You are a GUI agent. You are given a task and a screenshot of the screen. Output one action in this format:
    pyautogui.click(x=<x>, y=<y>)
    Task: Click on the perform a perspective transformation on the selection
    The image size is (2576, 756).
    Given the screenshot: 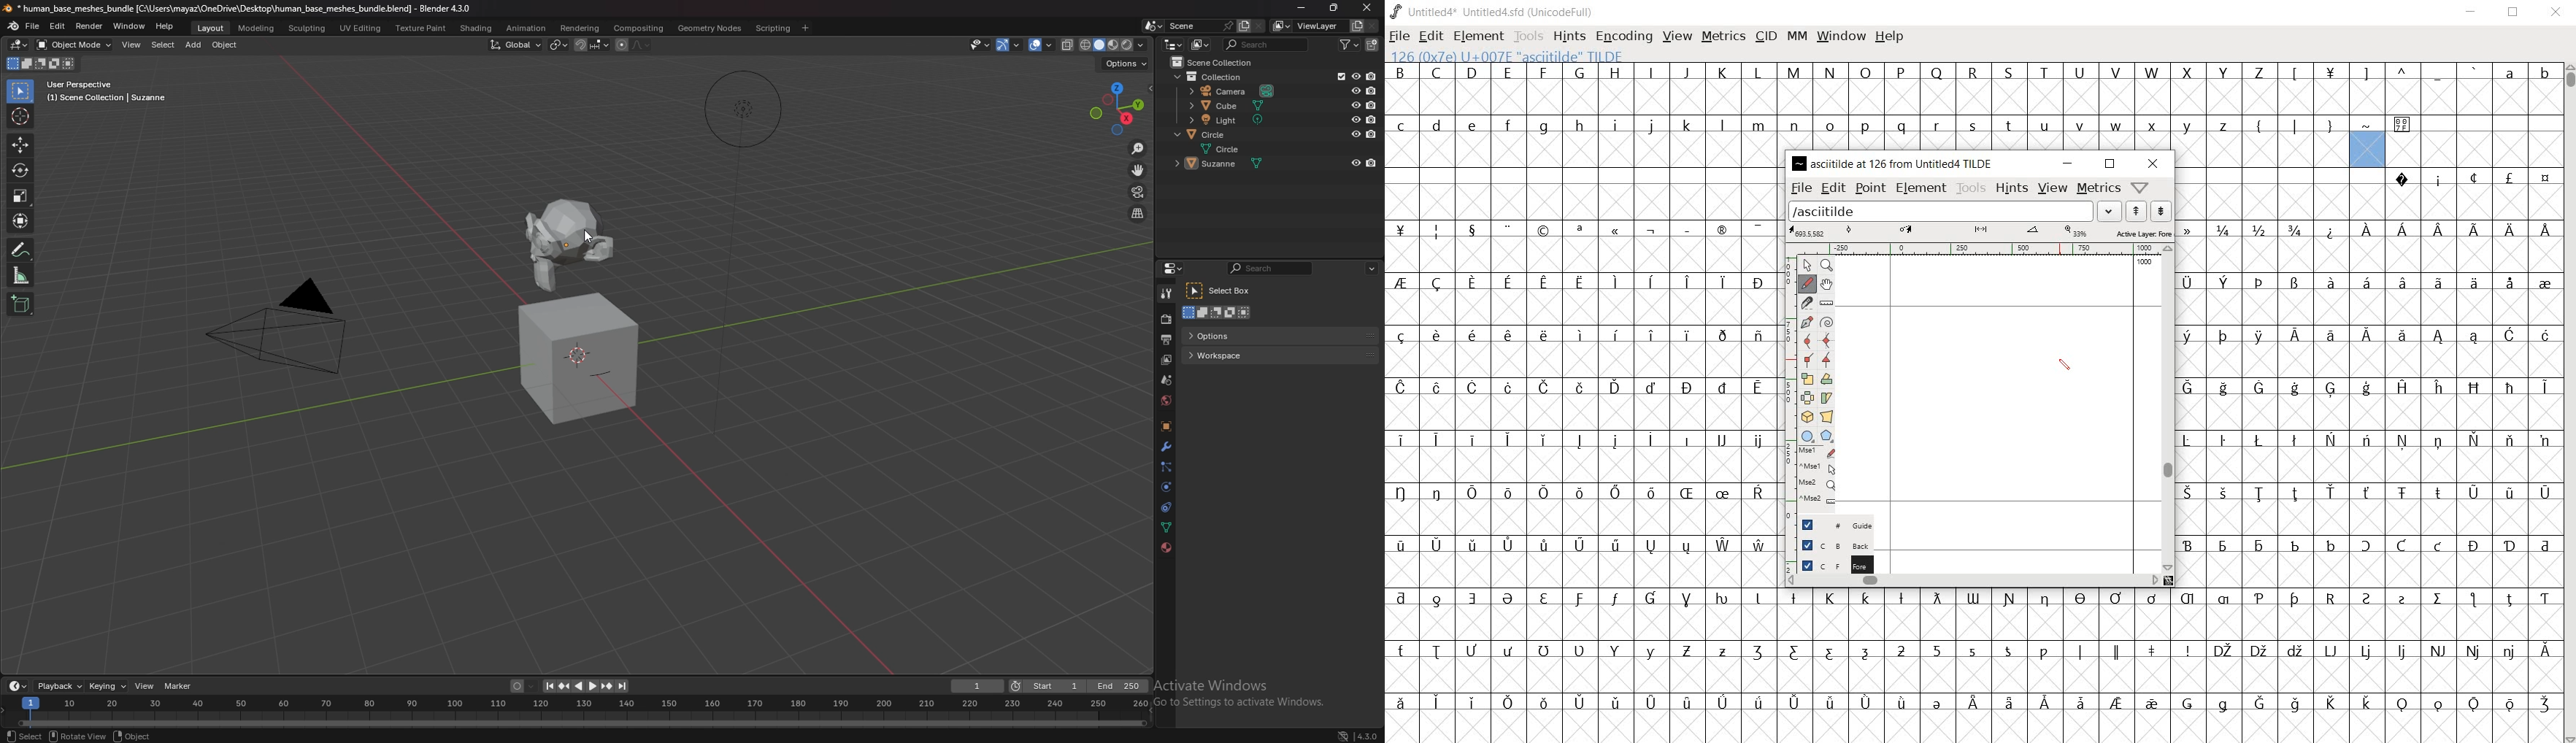 What is the action you would take?
    pyautogui.click(x=1828, y=417)
    